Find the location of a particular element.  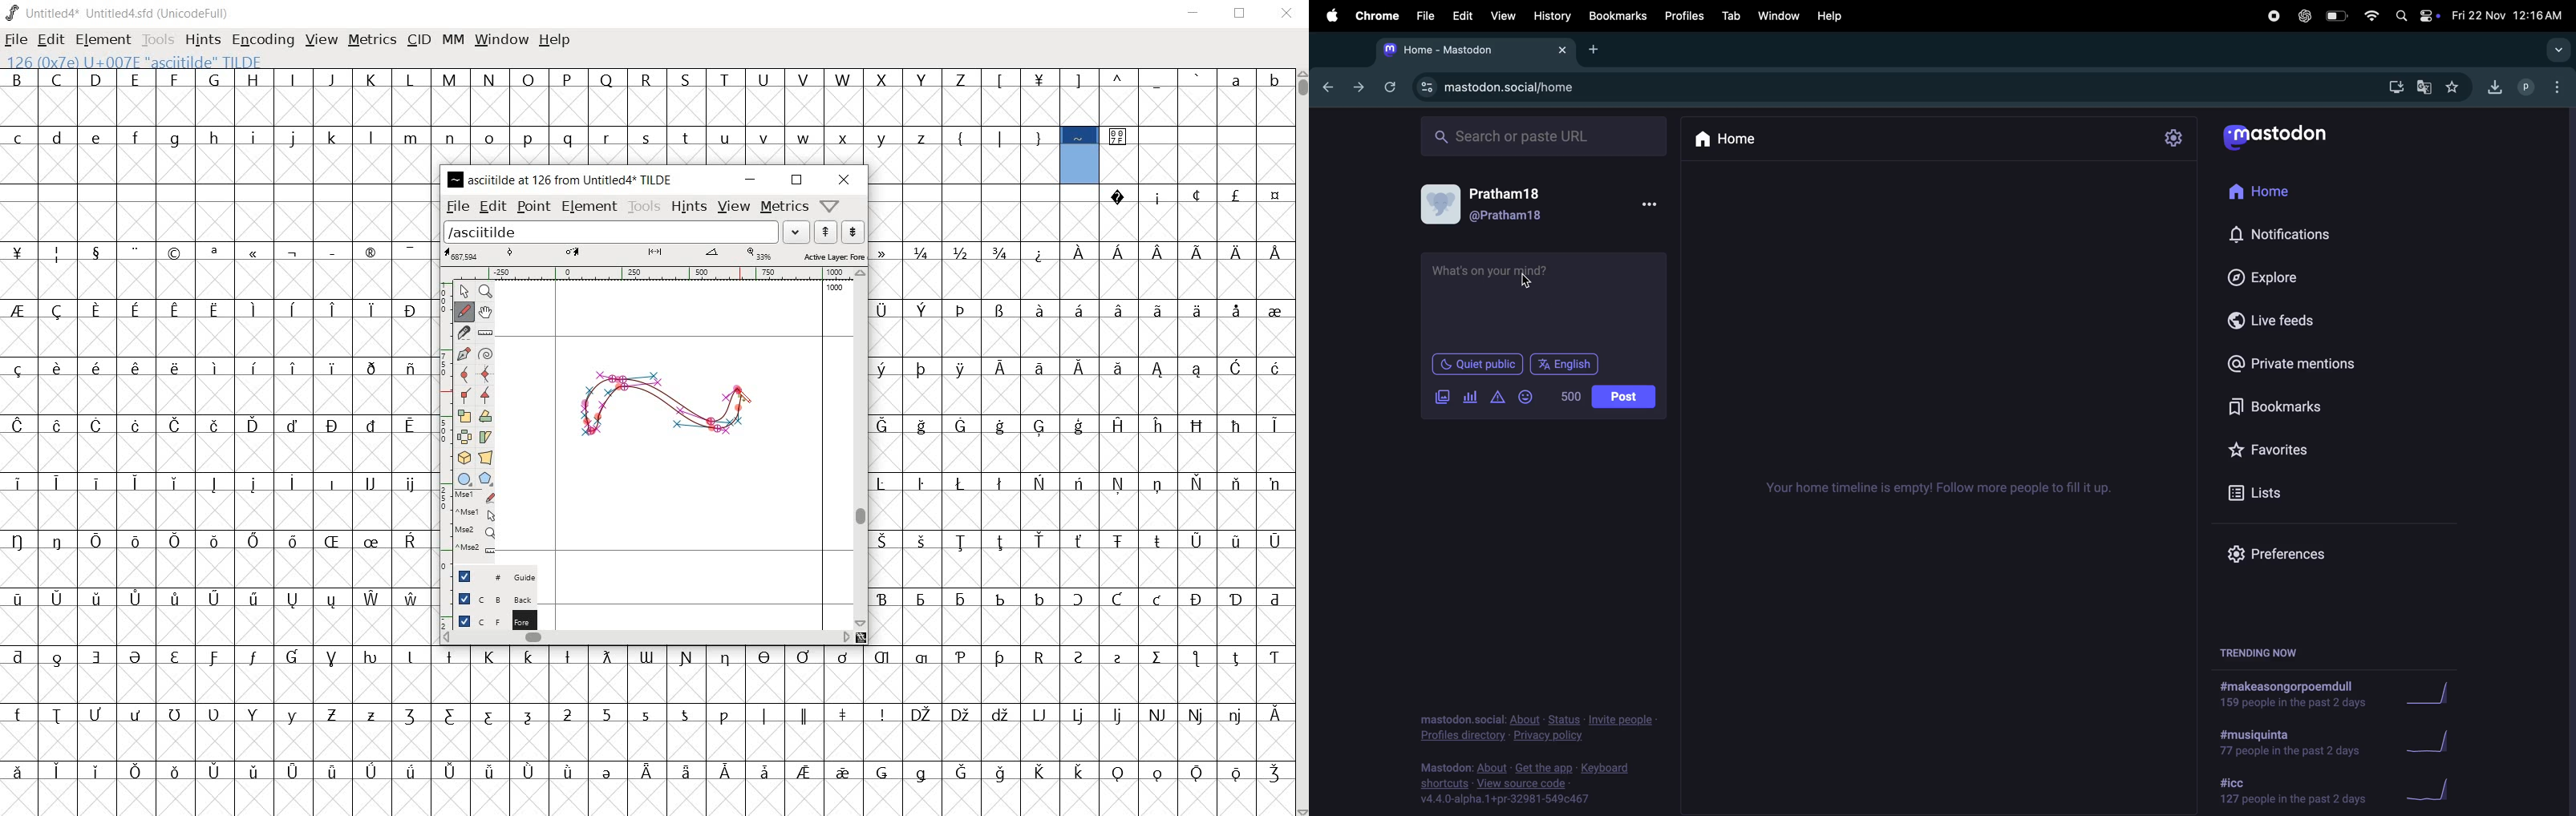

text box is located at coordinates (1542, 295).